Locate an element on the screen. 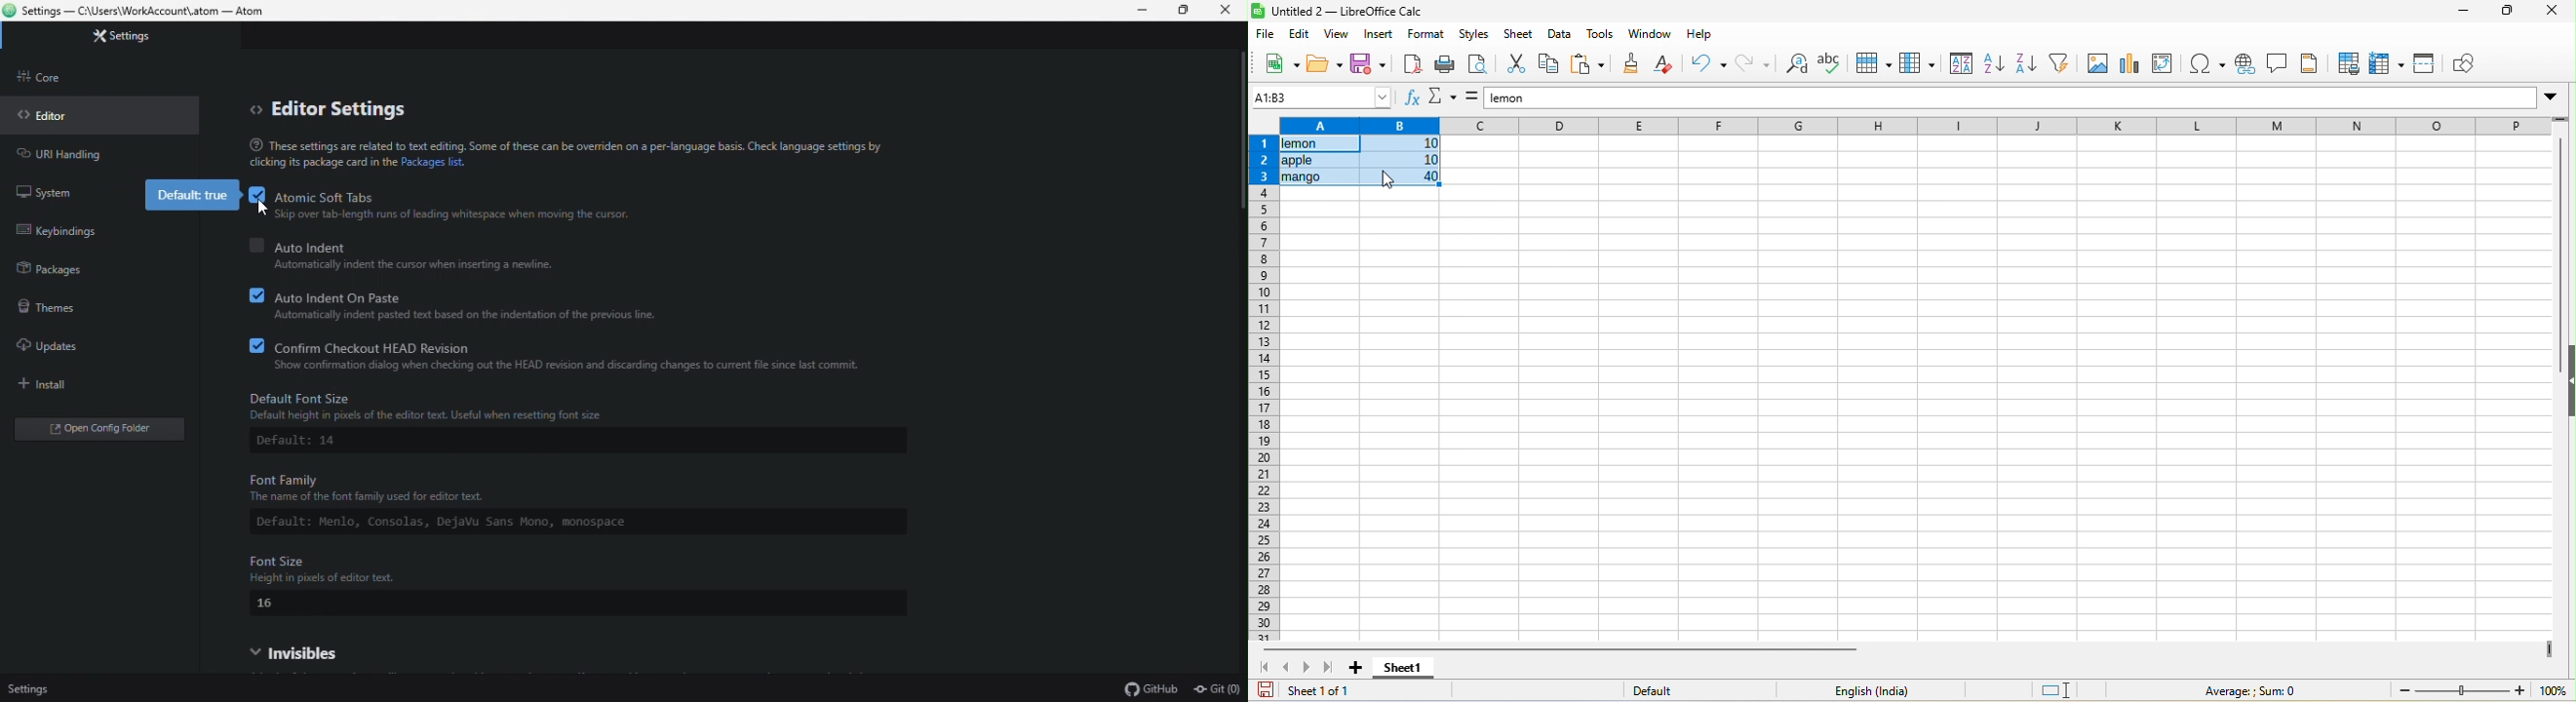 This screenshot has height=728, width=2576. tools is located at coordinates (1602, 33).